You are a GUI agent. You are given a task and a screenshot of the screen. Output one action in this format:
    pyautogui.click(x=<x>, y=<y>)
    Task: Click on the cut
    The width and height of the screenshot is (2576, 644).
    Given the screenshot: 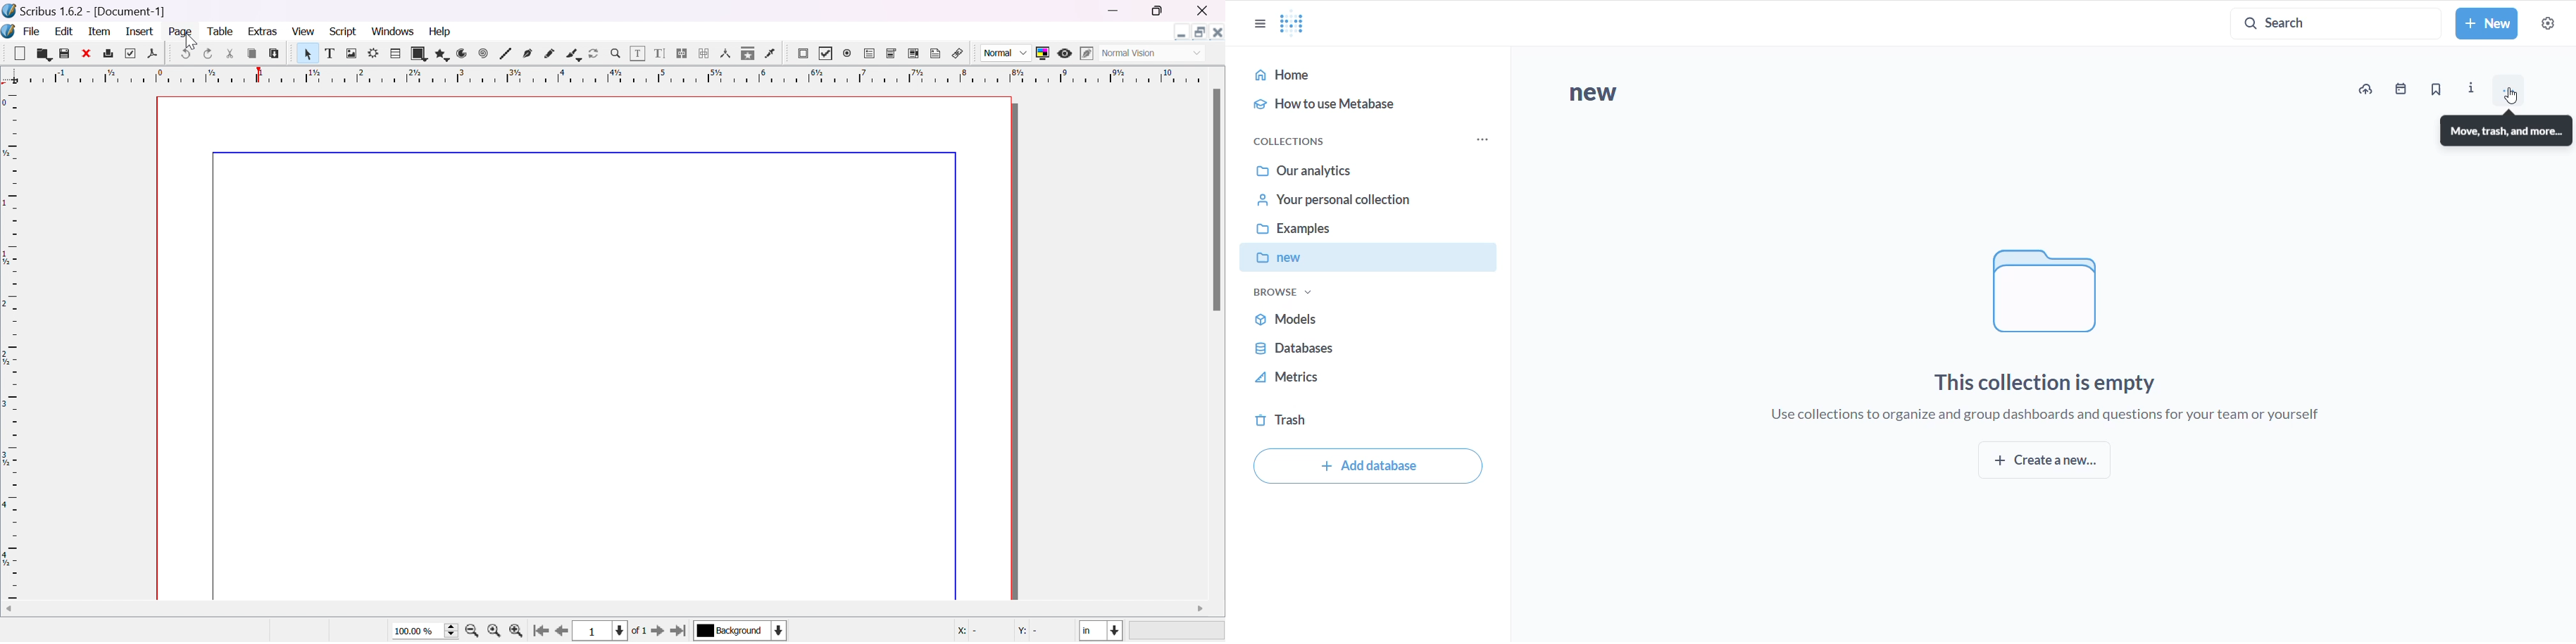 What is the action you would take?
    pyautogui.click(x=230, y=52)
    